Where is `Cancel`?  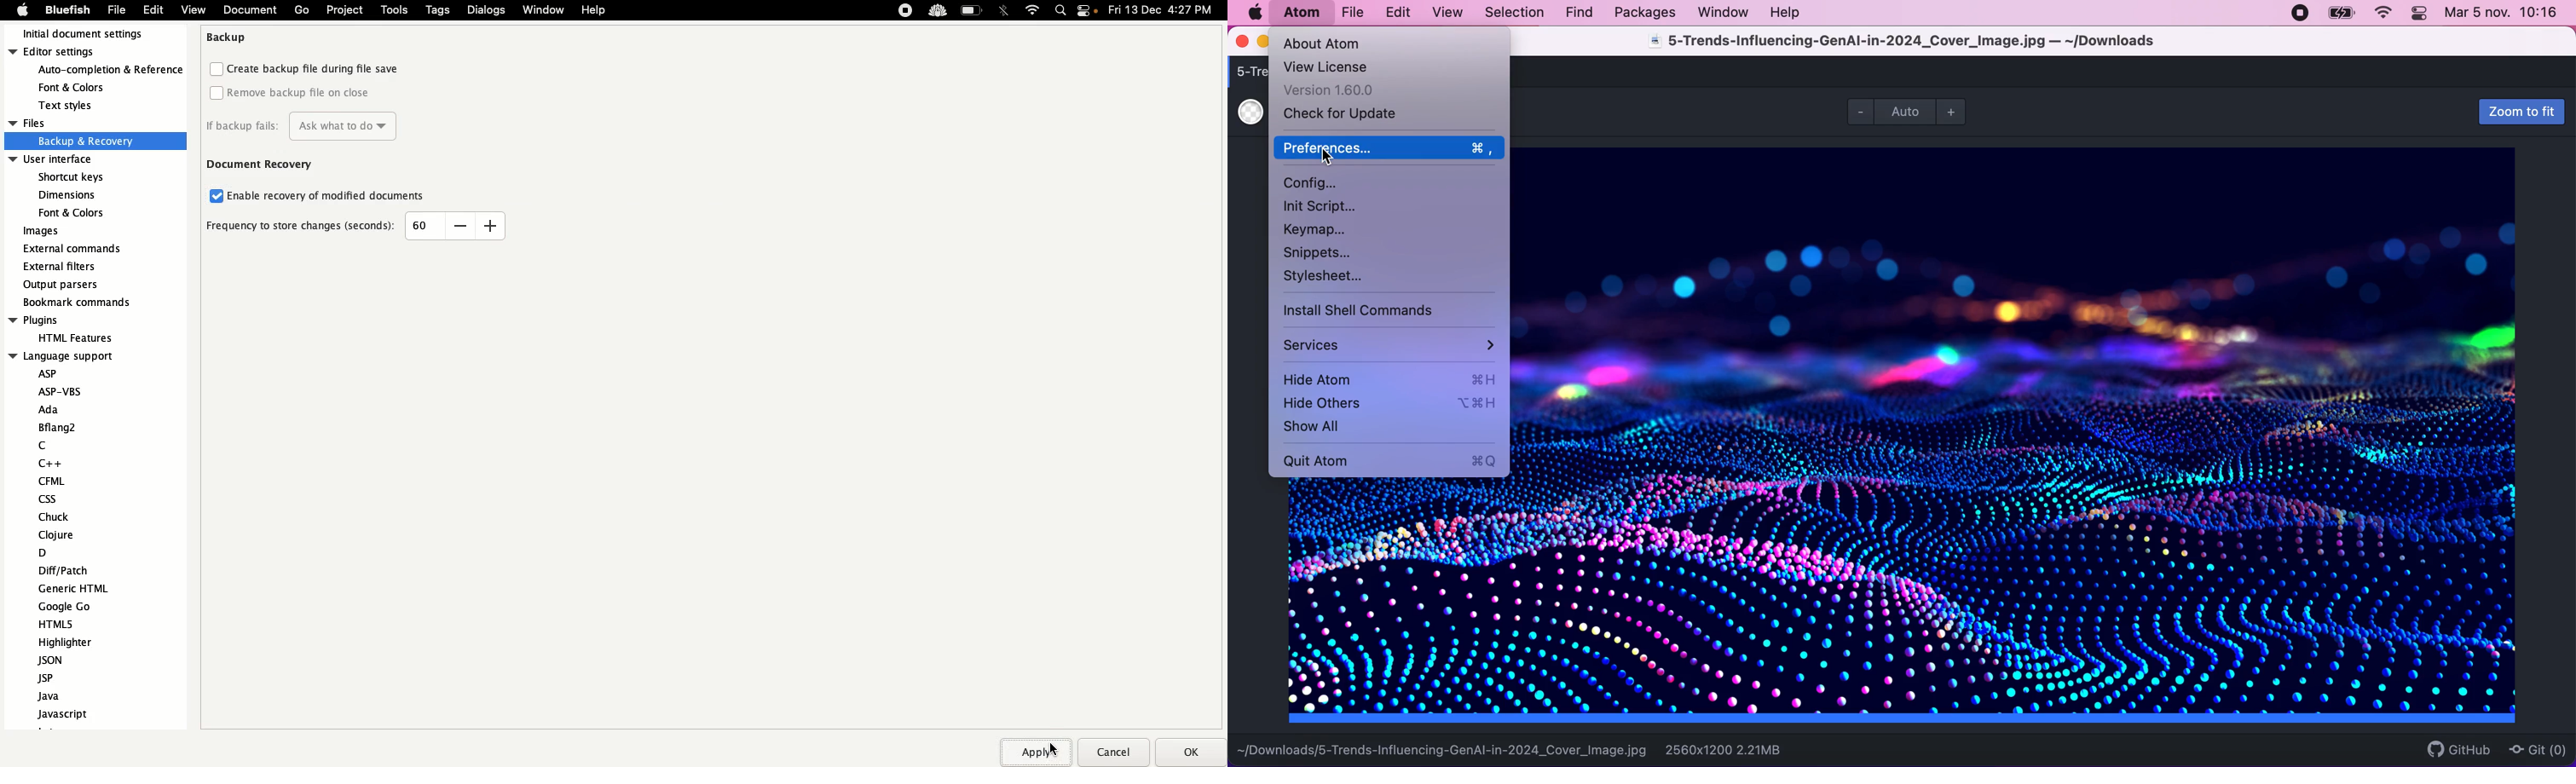
Cancel is located at coordinates (1116, 750).